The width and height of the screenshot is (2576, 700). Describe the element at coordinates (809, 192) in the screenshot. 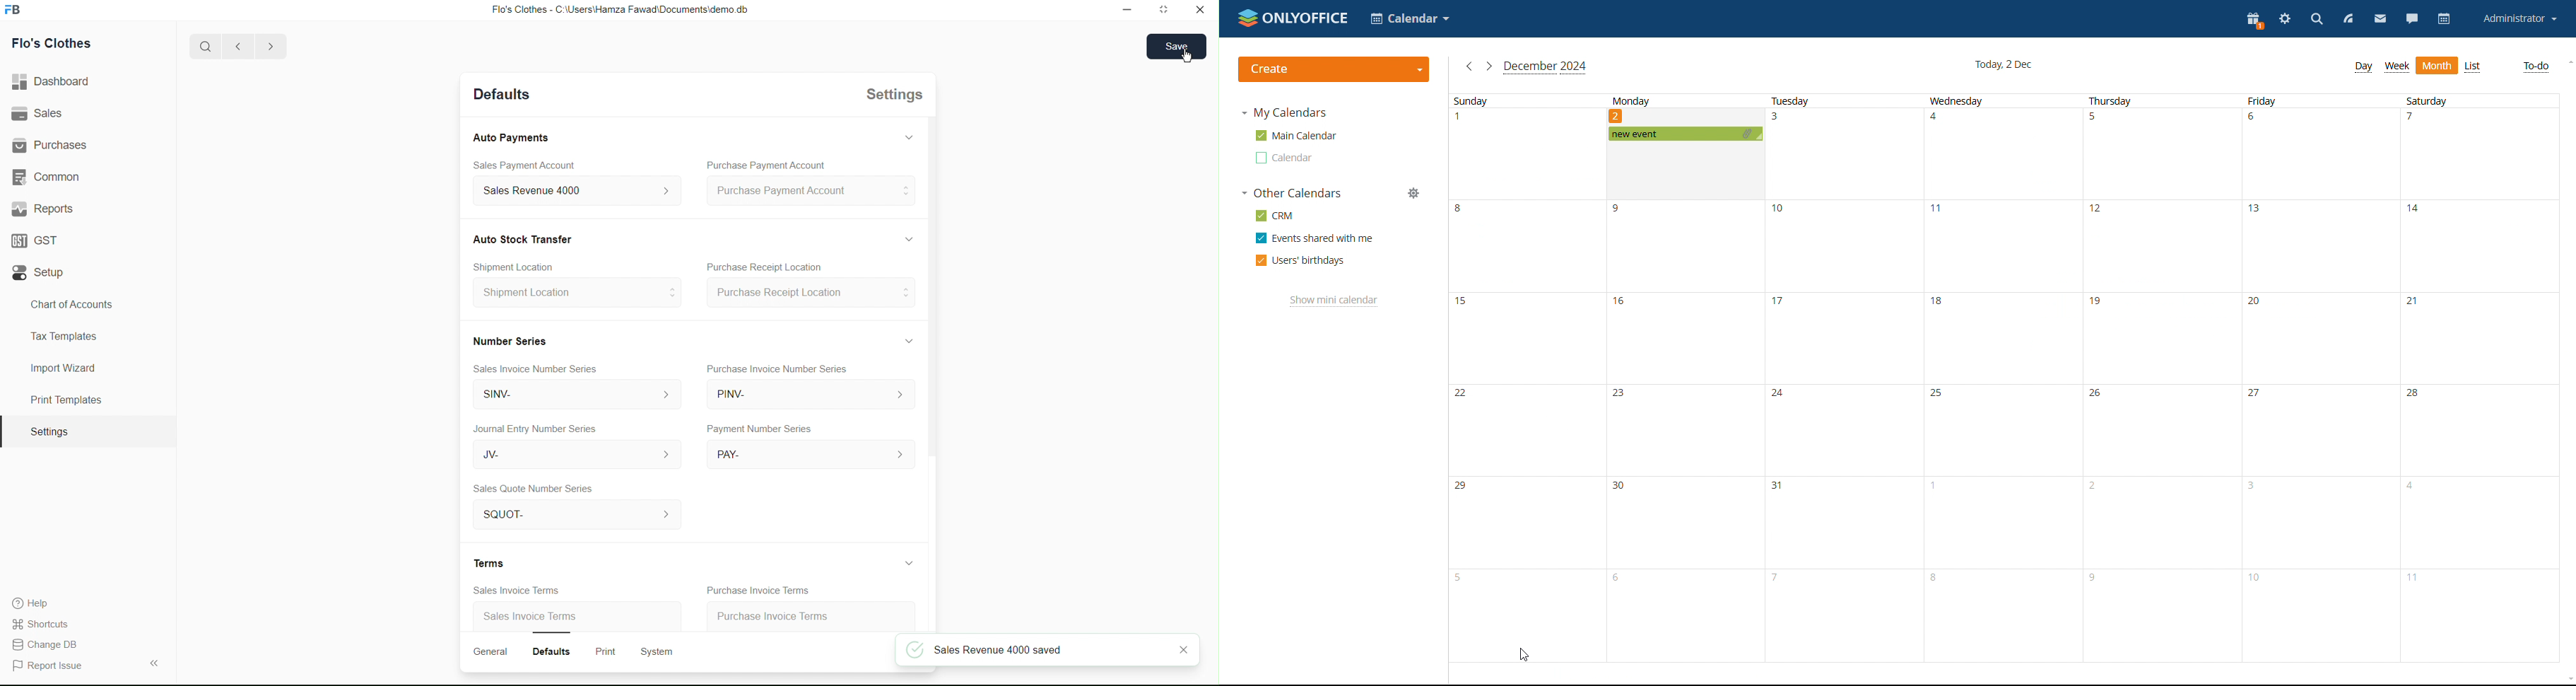

I see `Purchase Payment Account` at that location.